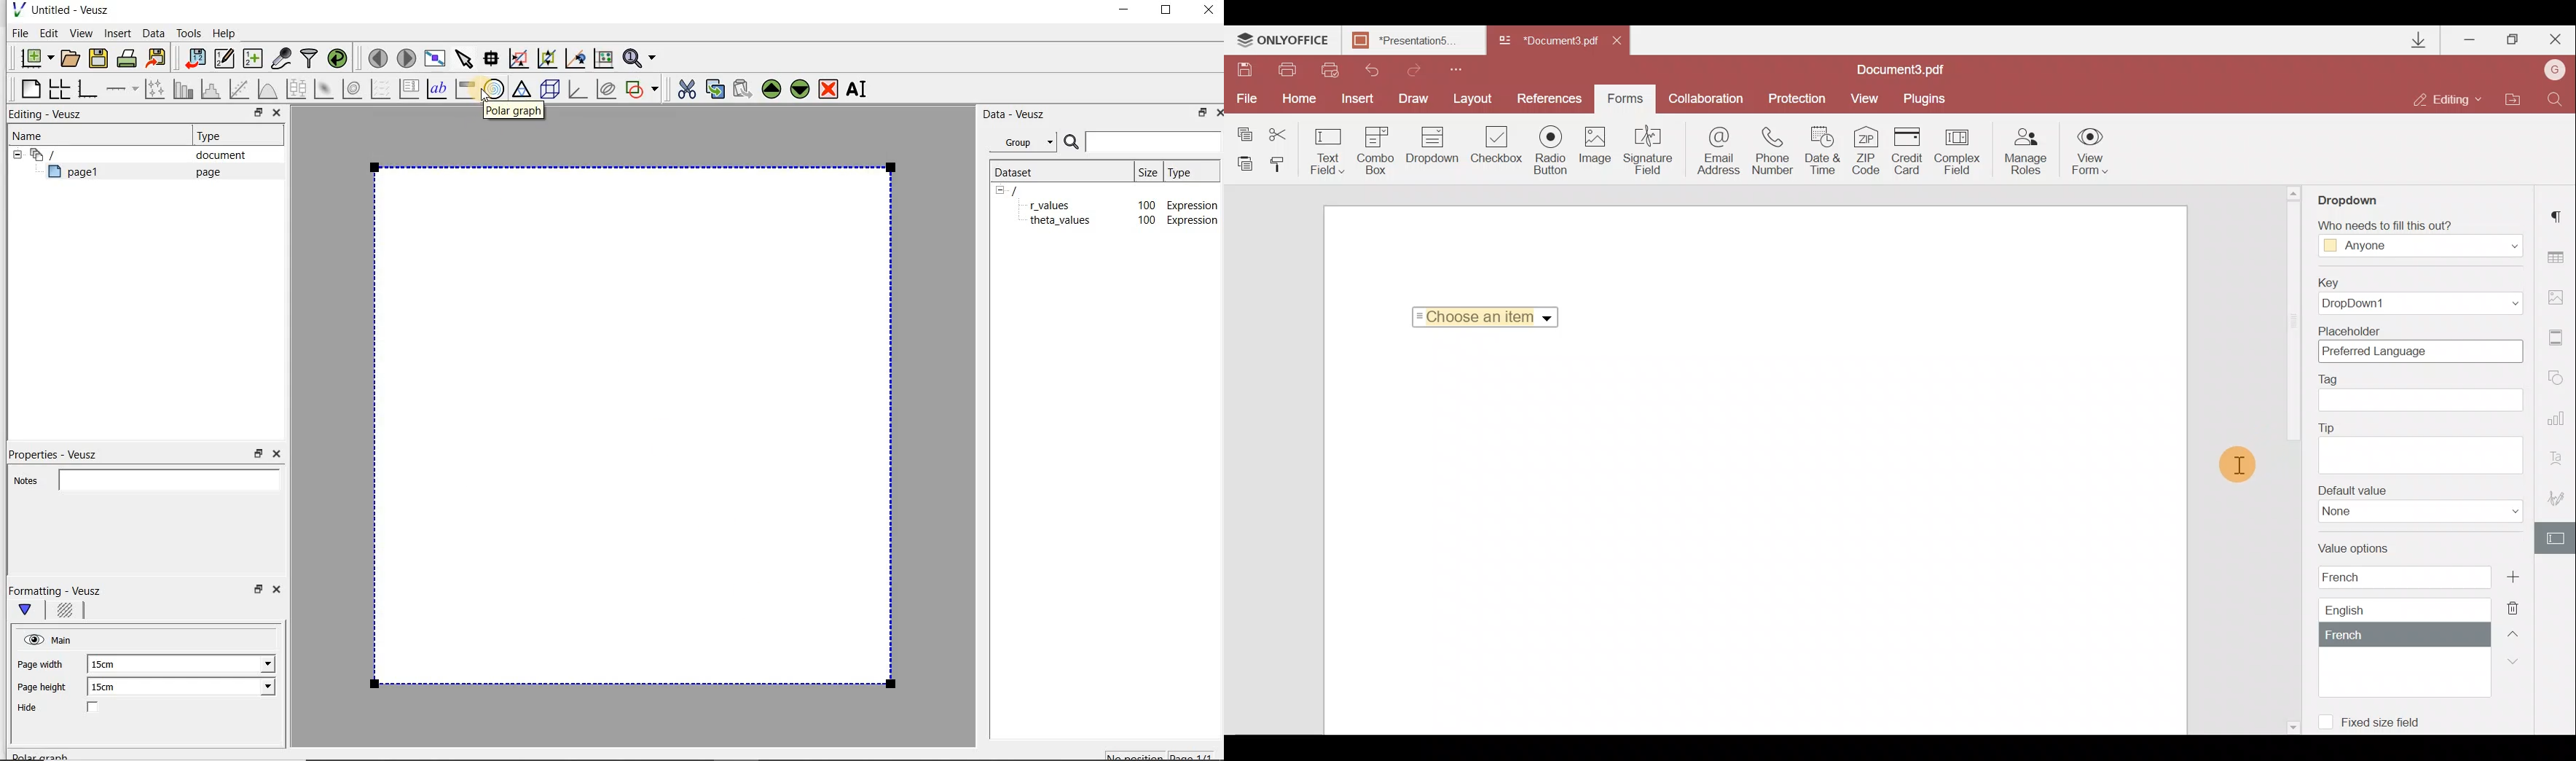 The width and height of the screenshot is (2576, 784). I want to click on 100, so click(1142, 203).